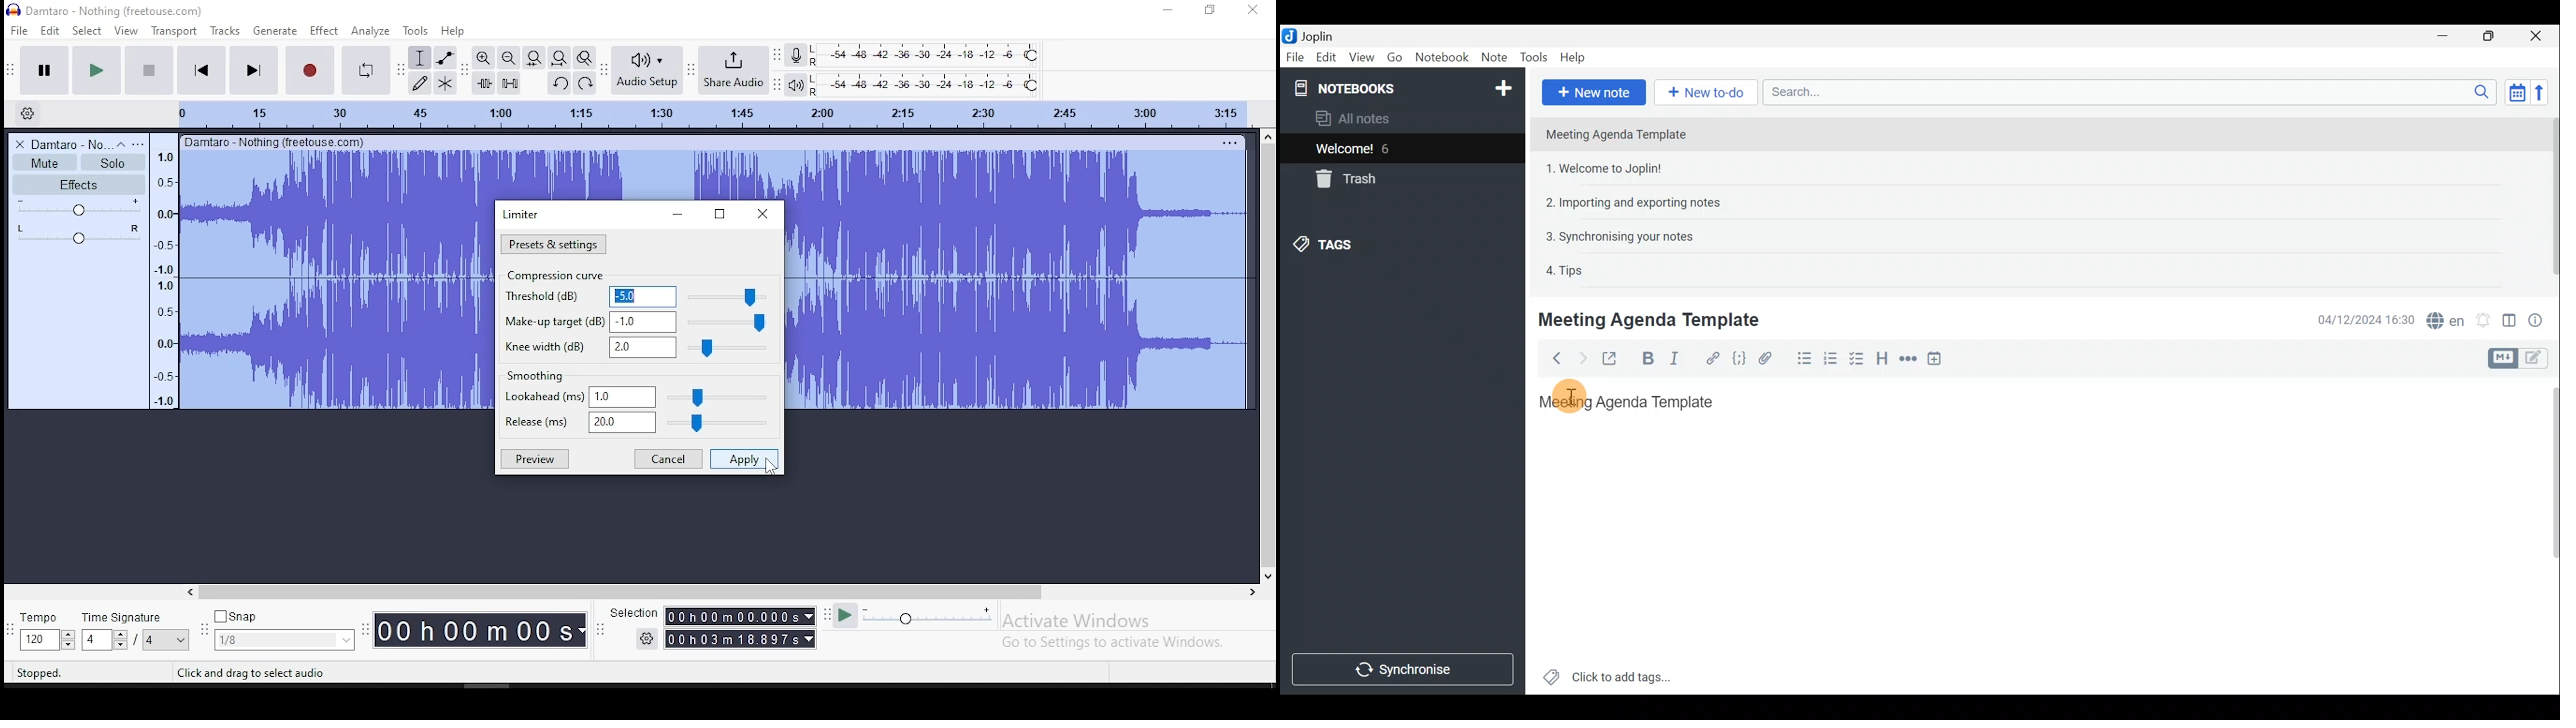 The width and height of the screenshot is (2576, 728). I want to click on generate, so click(274, 30).